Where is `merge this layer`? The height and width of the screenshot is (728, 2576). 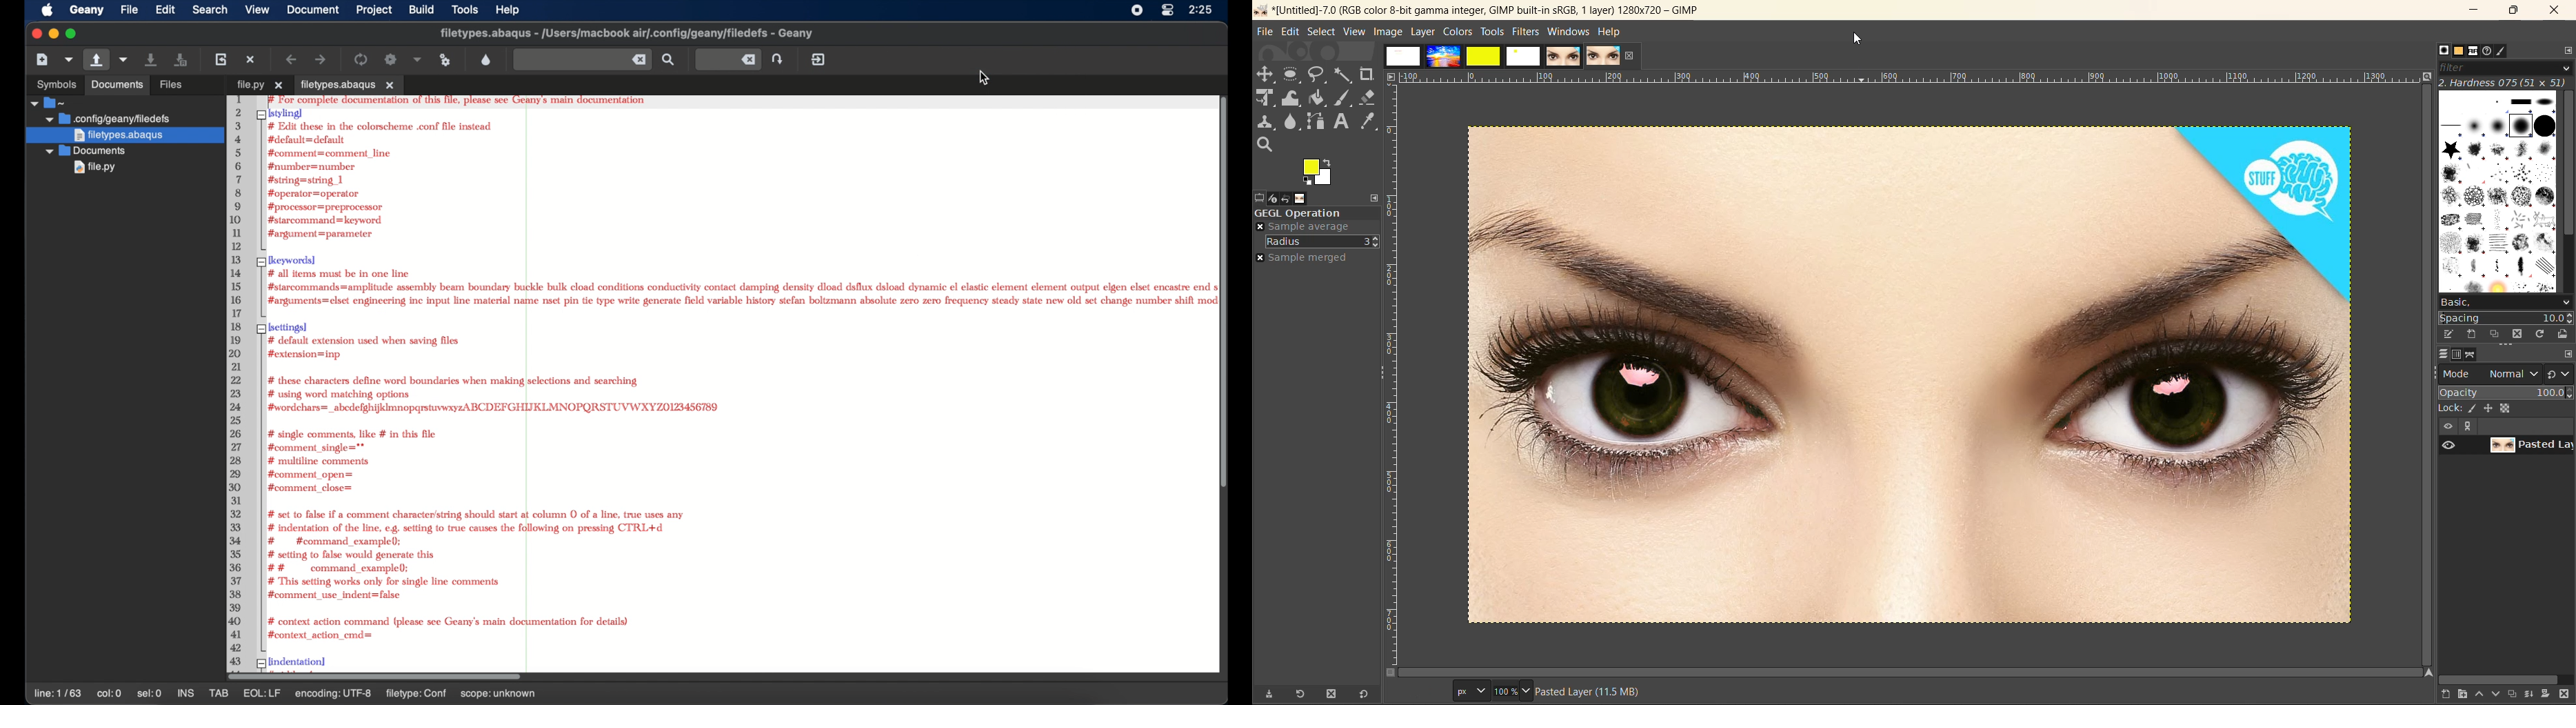 merge this layer is located at coordinates (2531, 695).